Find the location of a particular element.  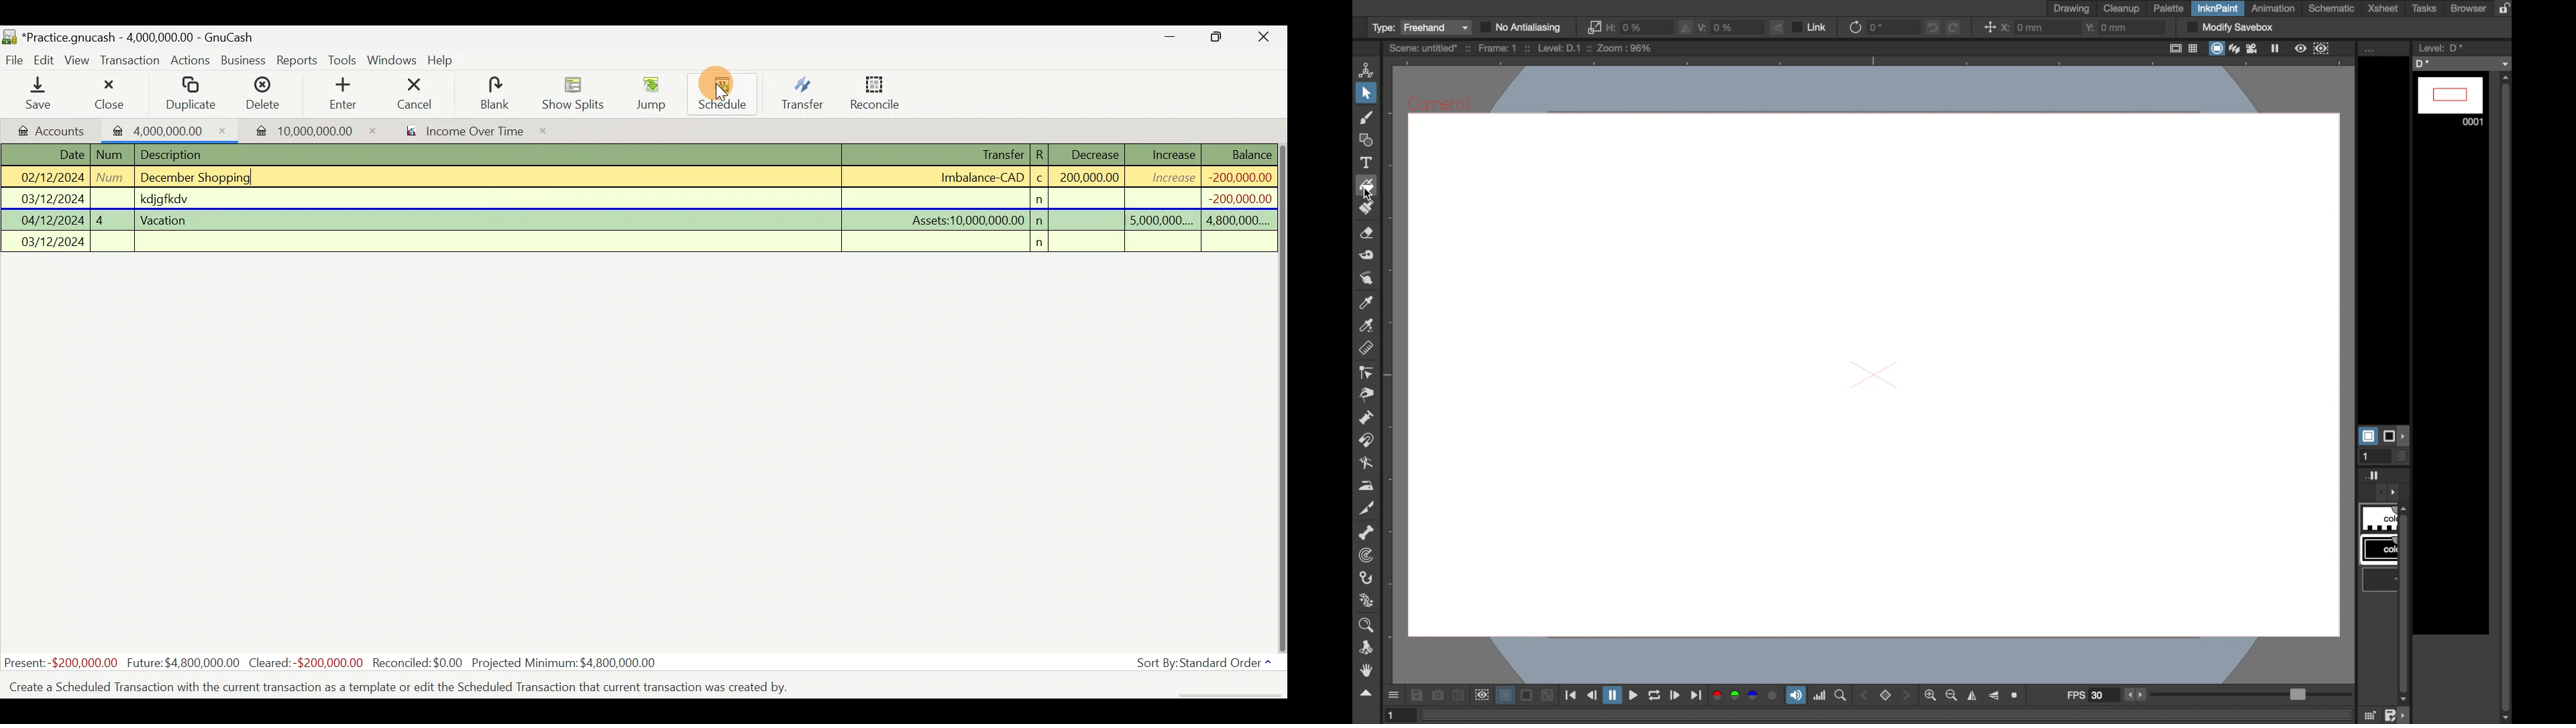

open gui is located at coordinates (1395, 695).